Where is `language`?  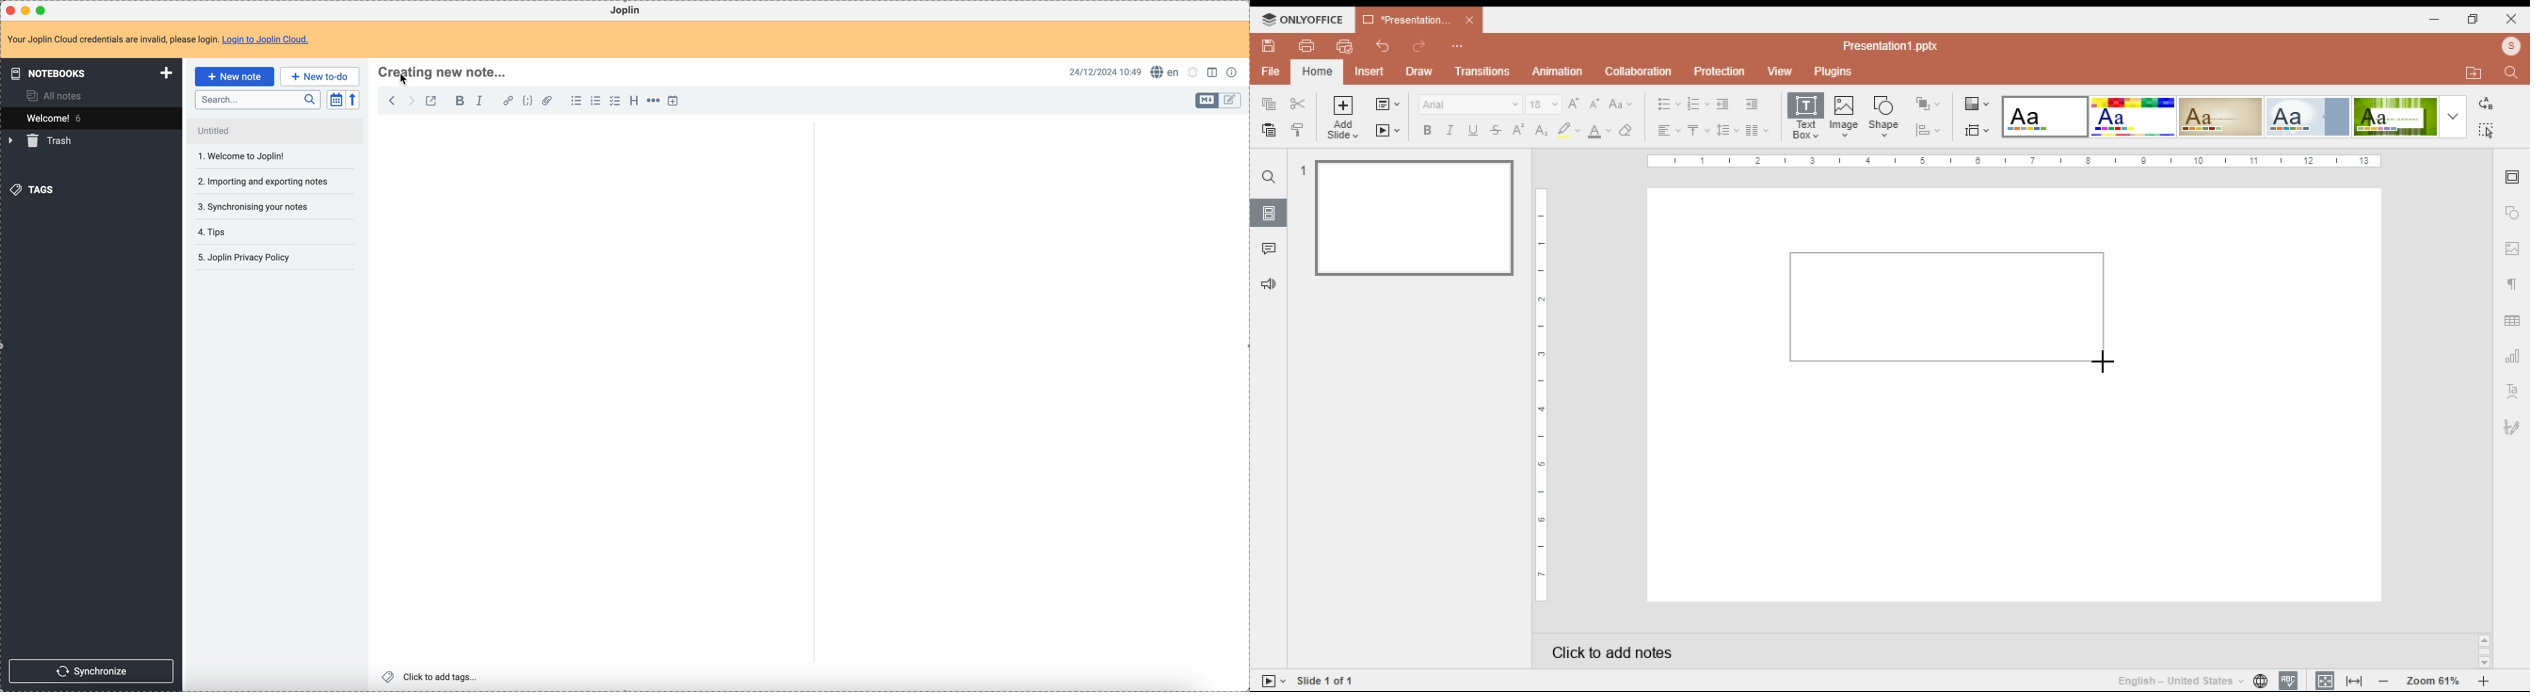 language is located at coordinates (2178, 681).